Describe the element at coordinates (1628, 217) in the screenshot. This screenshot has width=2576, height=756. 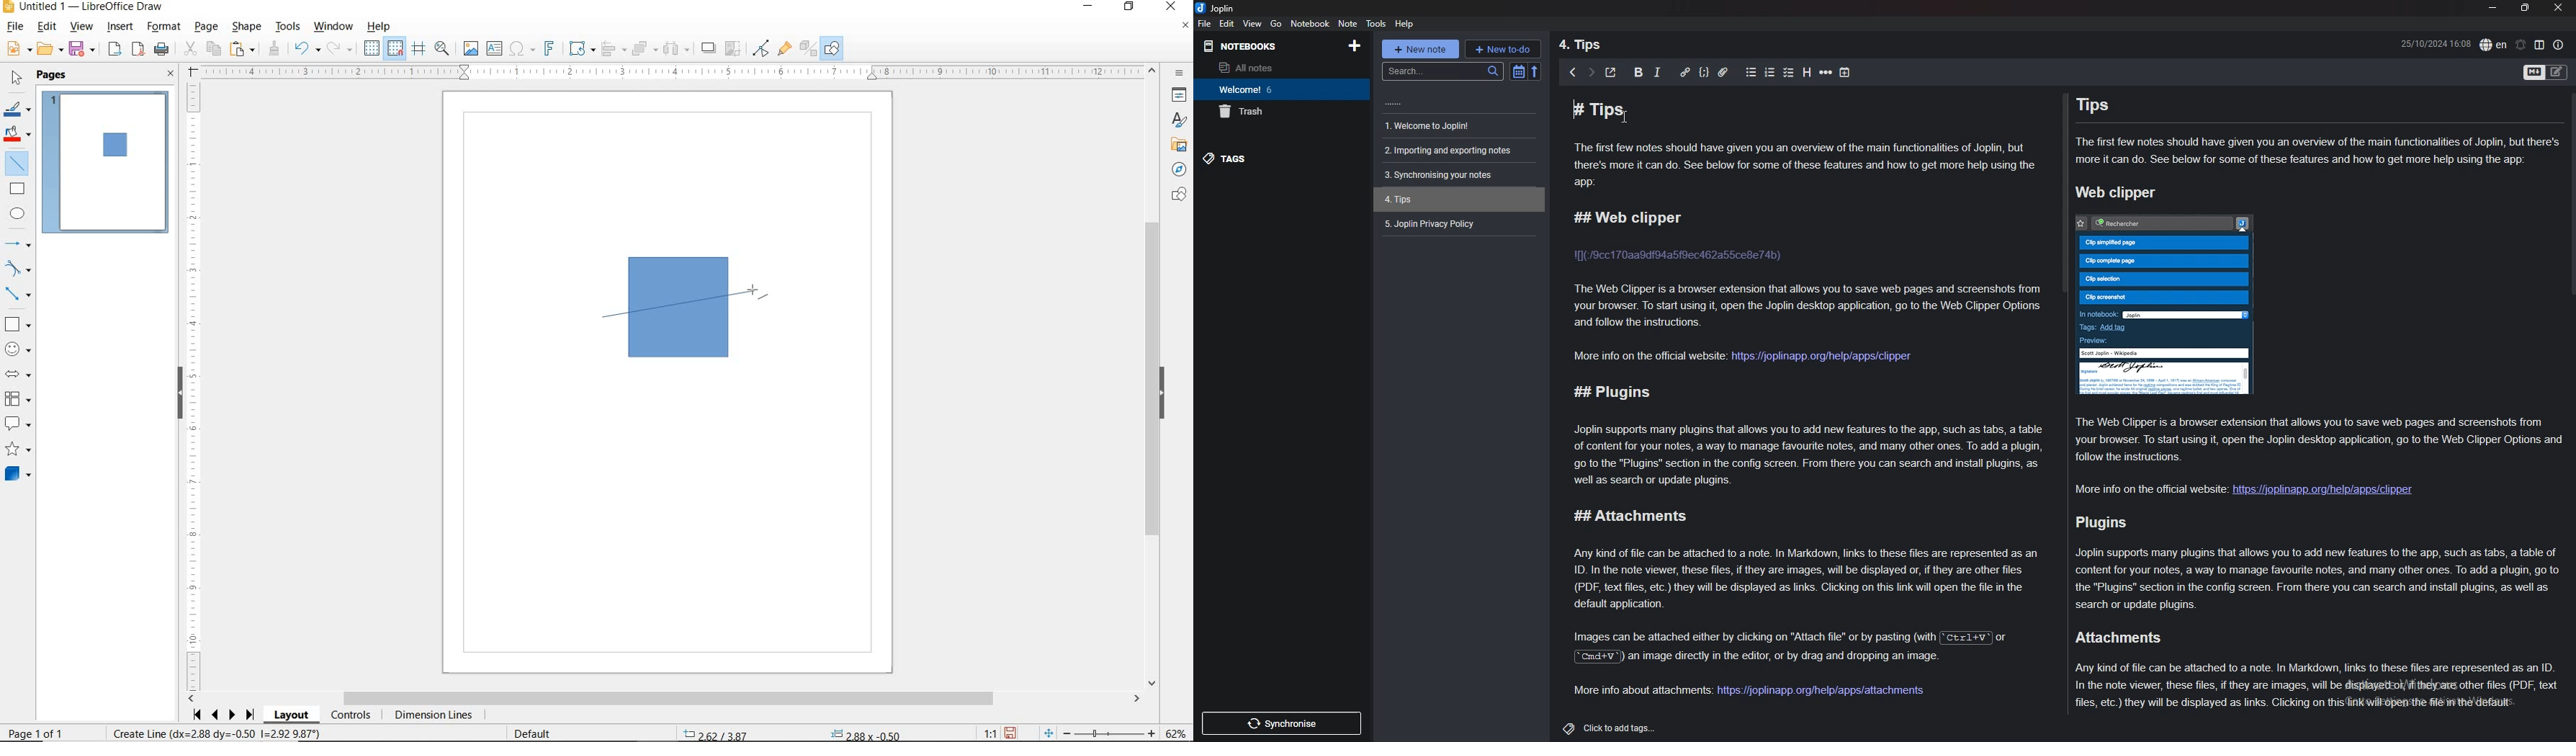
I see `## Web clipper` at that location.